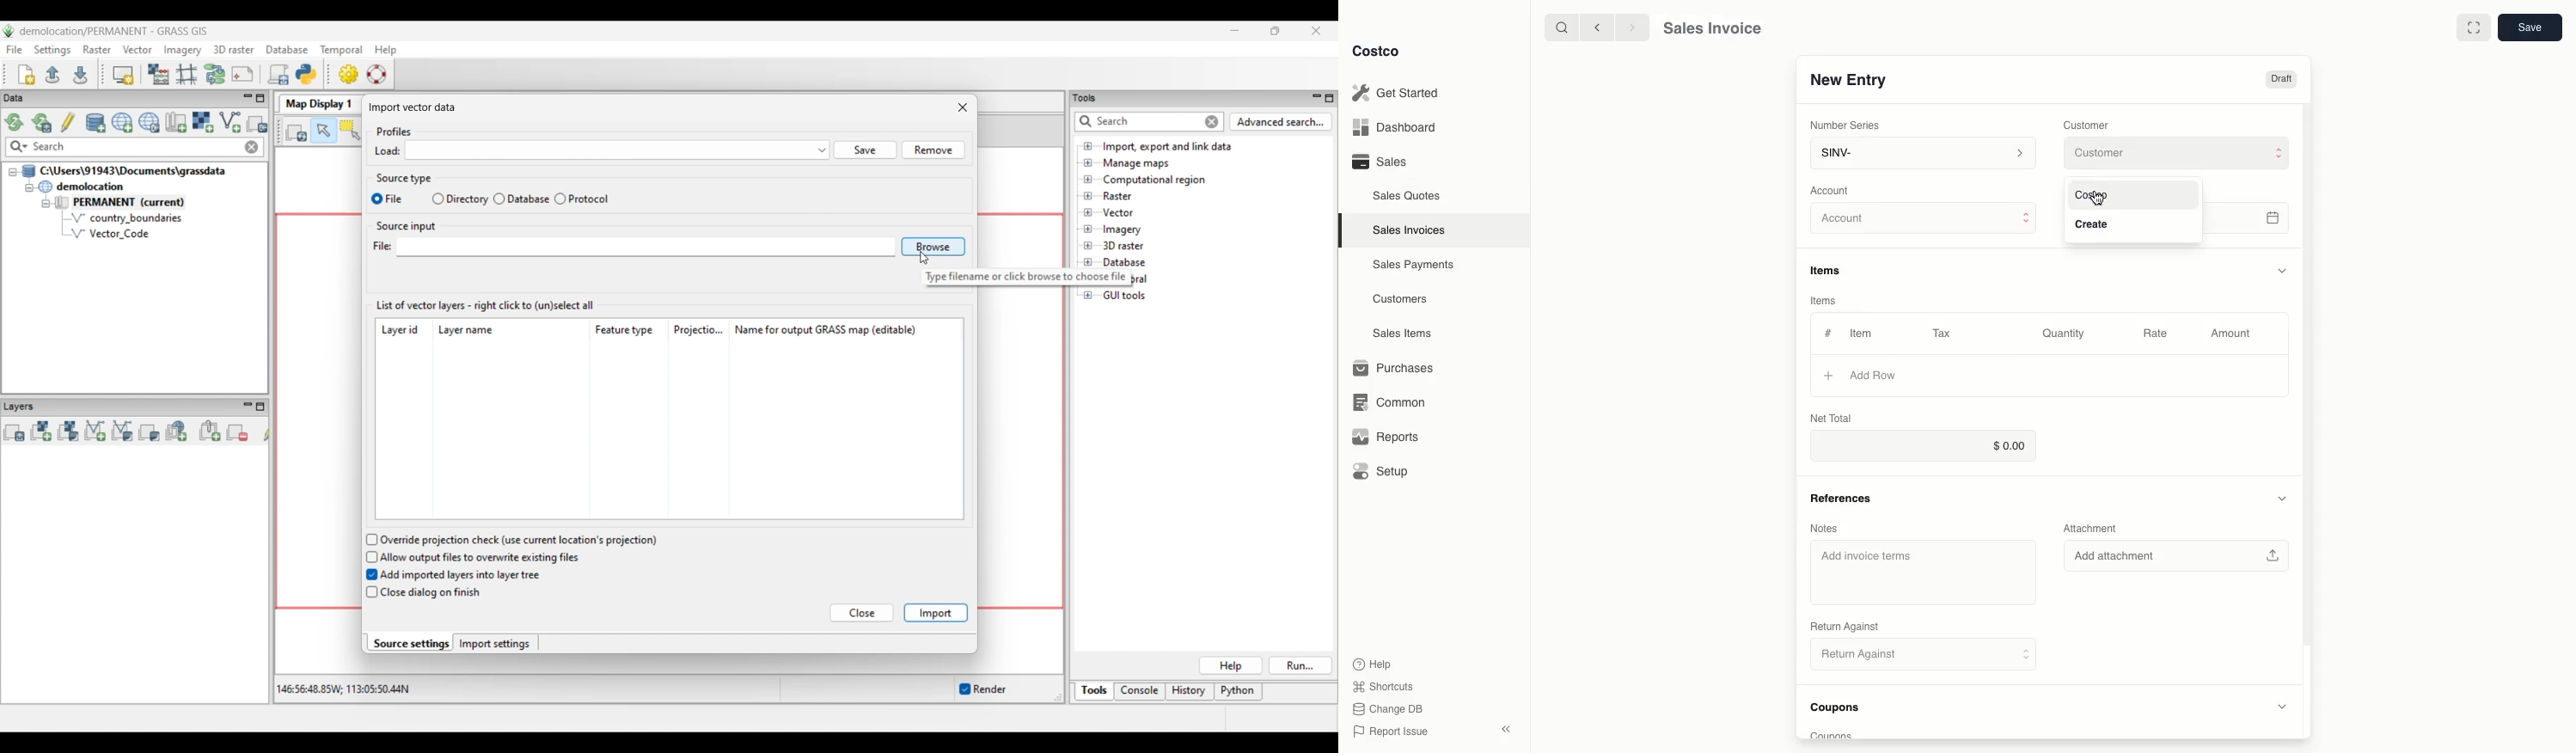  I want to click on Tax, so click(1946, 333).